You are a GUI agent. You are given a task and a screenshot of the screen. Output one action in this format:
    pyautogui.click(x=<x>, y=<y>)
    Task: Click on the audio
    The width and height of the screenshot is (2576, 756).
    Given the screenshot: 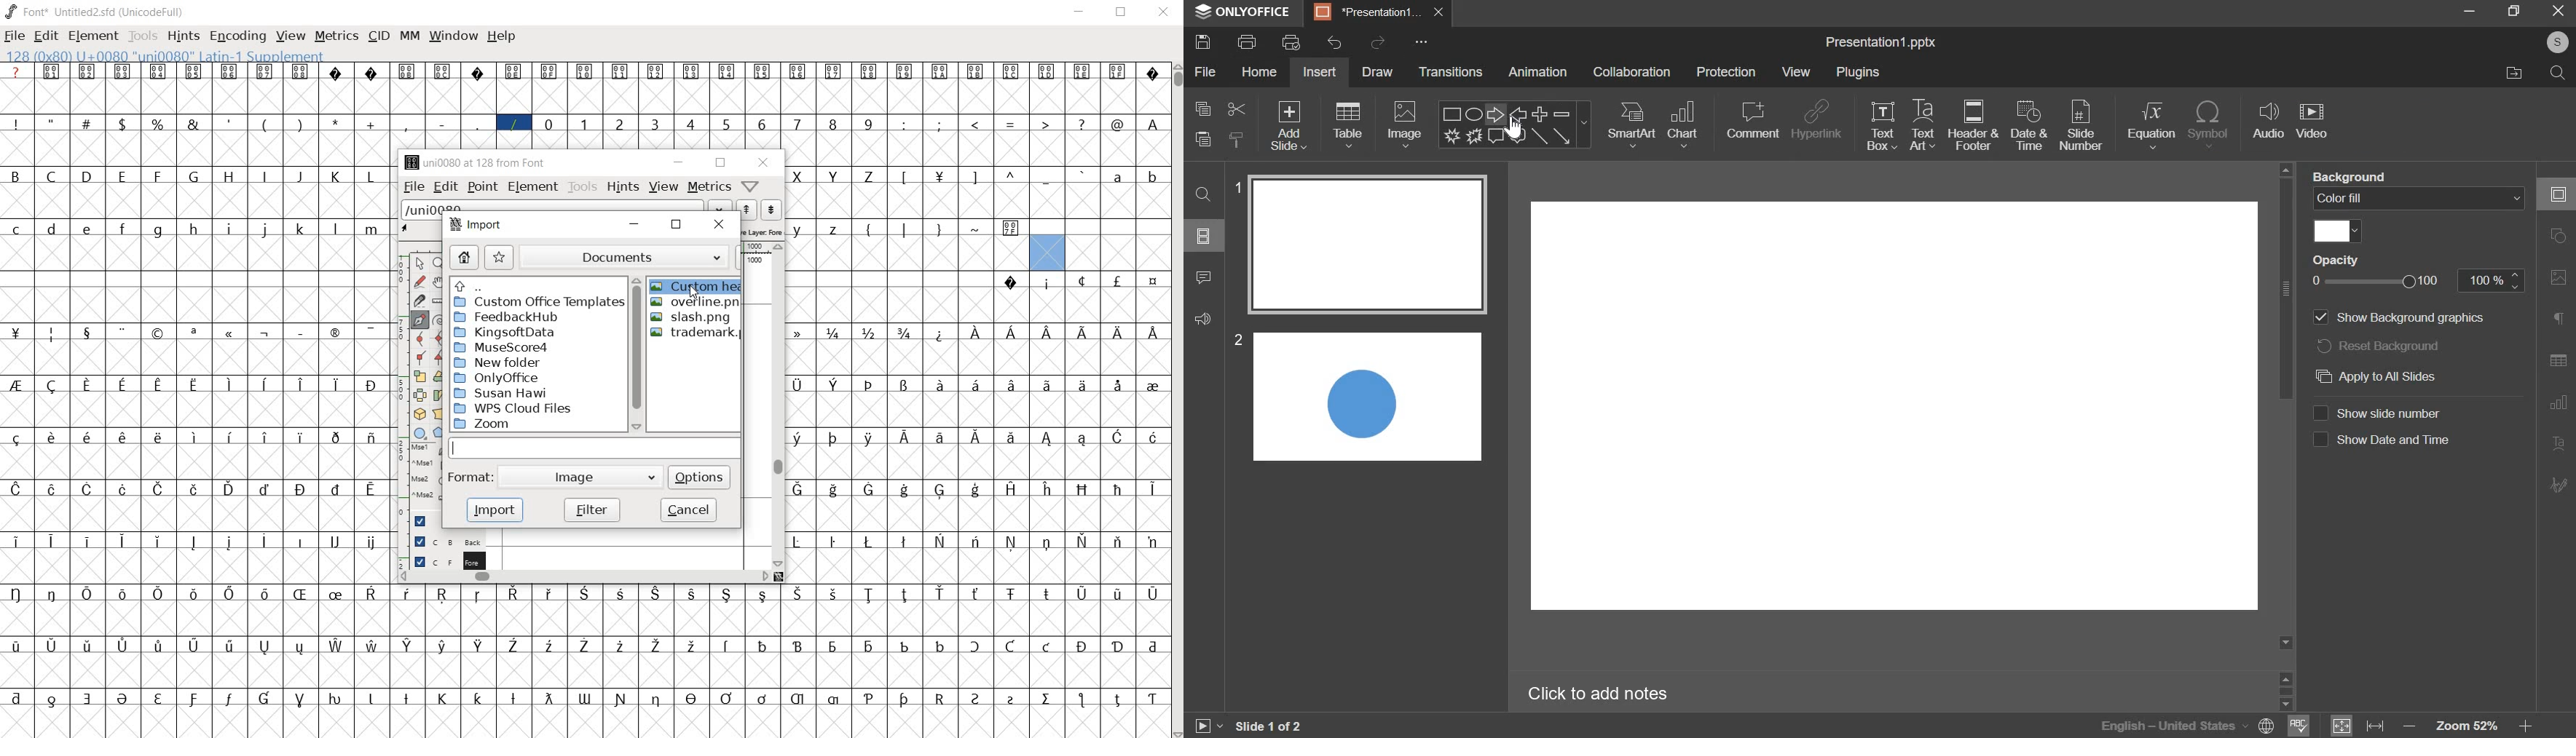 What is the action you would take?
    pyautogui.click(x=2270, y=125)
    